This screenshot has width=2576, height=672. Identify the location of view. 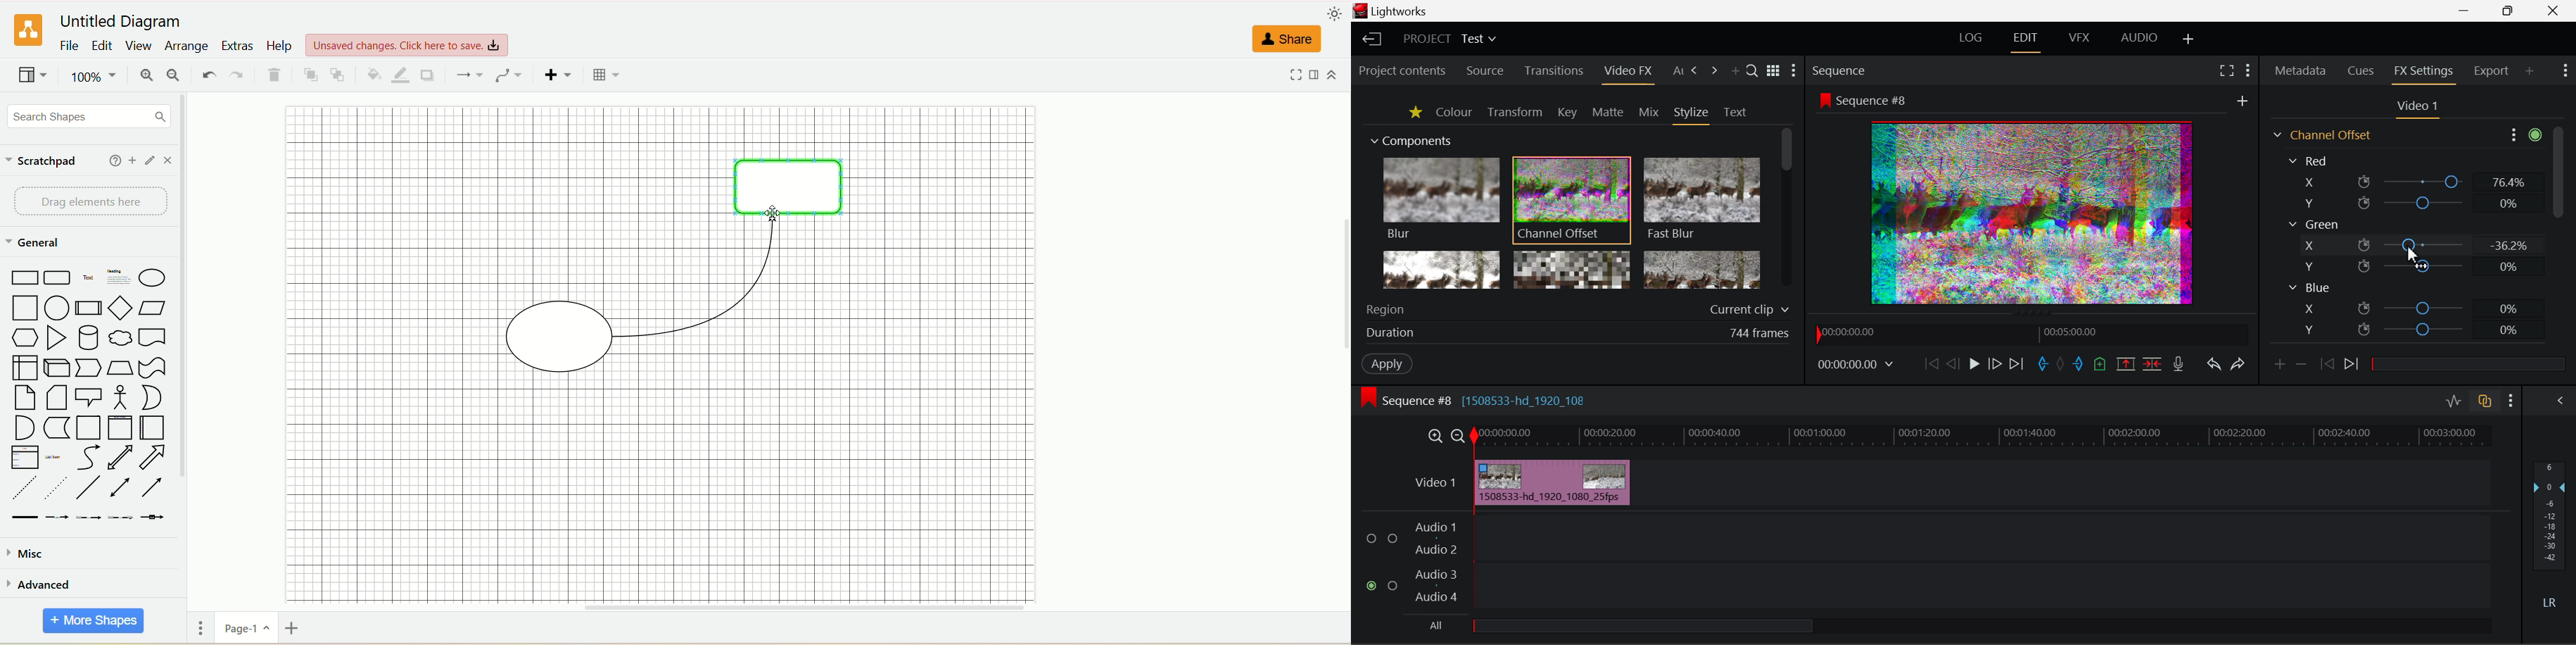
(408, 44).